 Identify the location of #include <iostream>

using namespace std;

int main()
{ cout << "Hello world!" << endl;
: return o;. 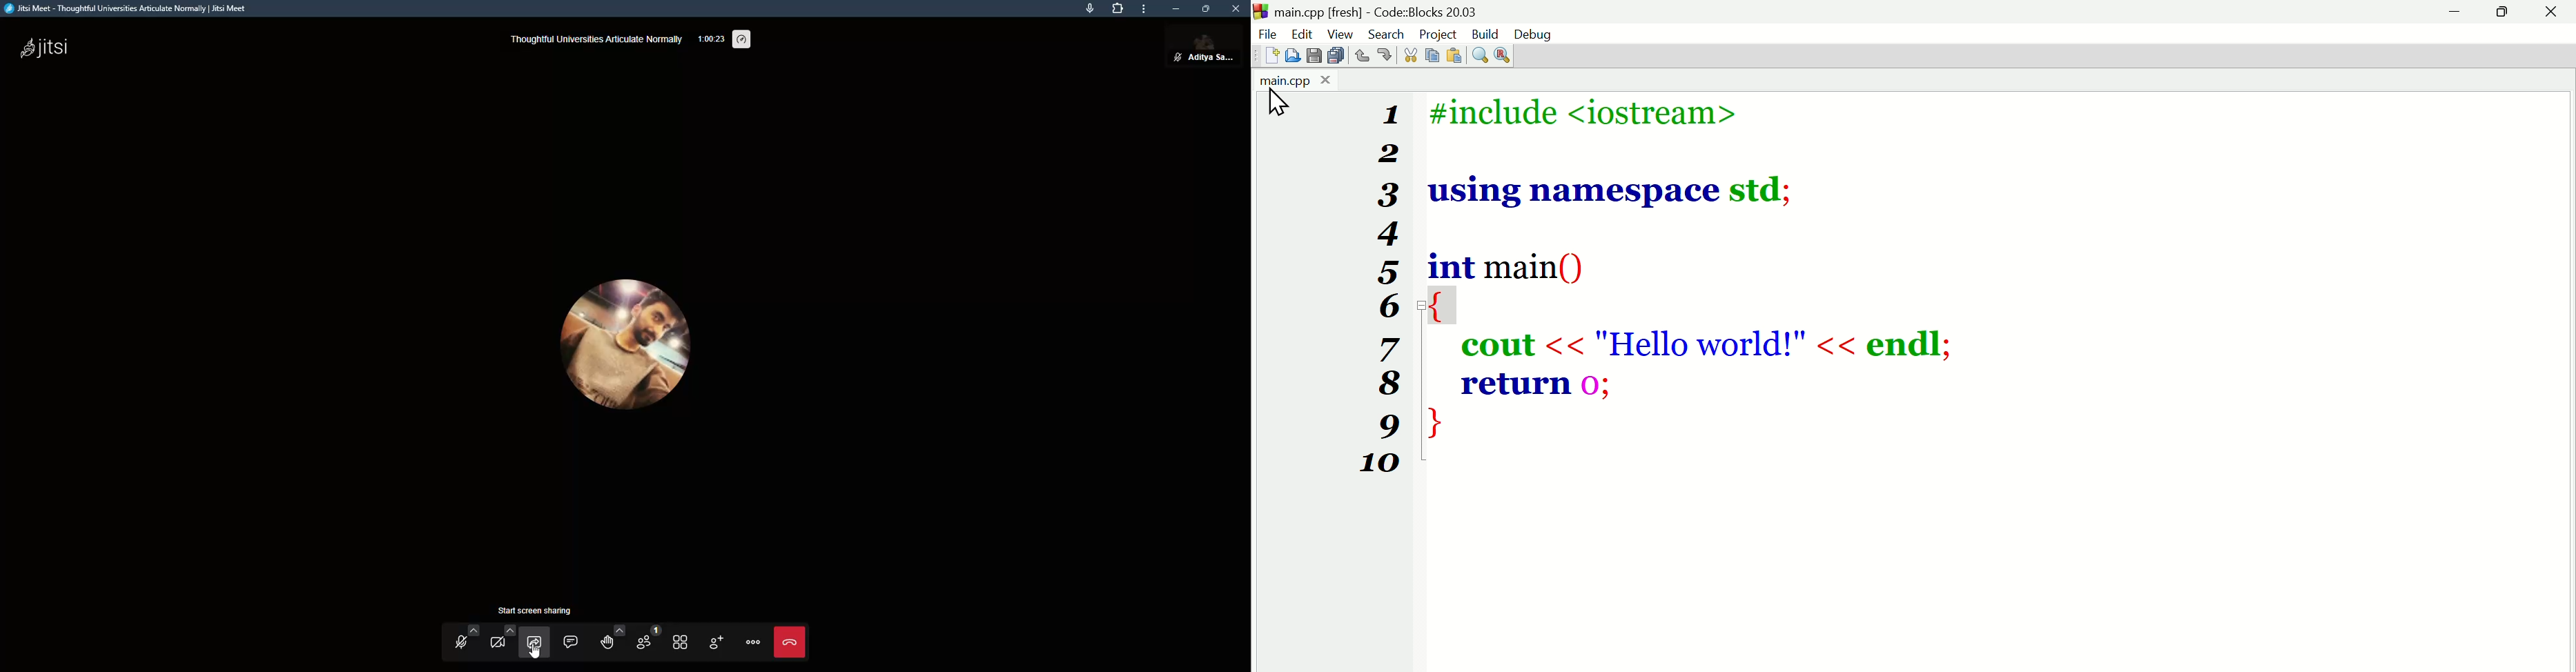
(1722, 277).